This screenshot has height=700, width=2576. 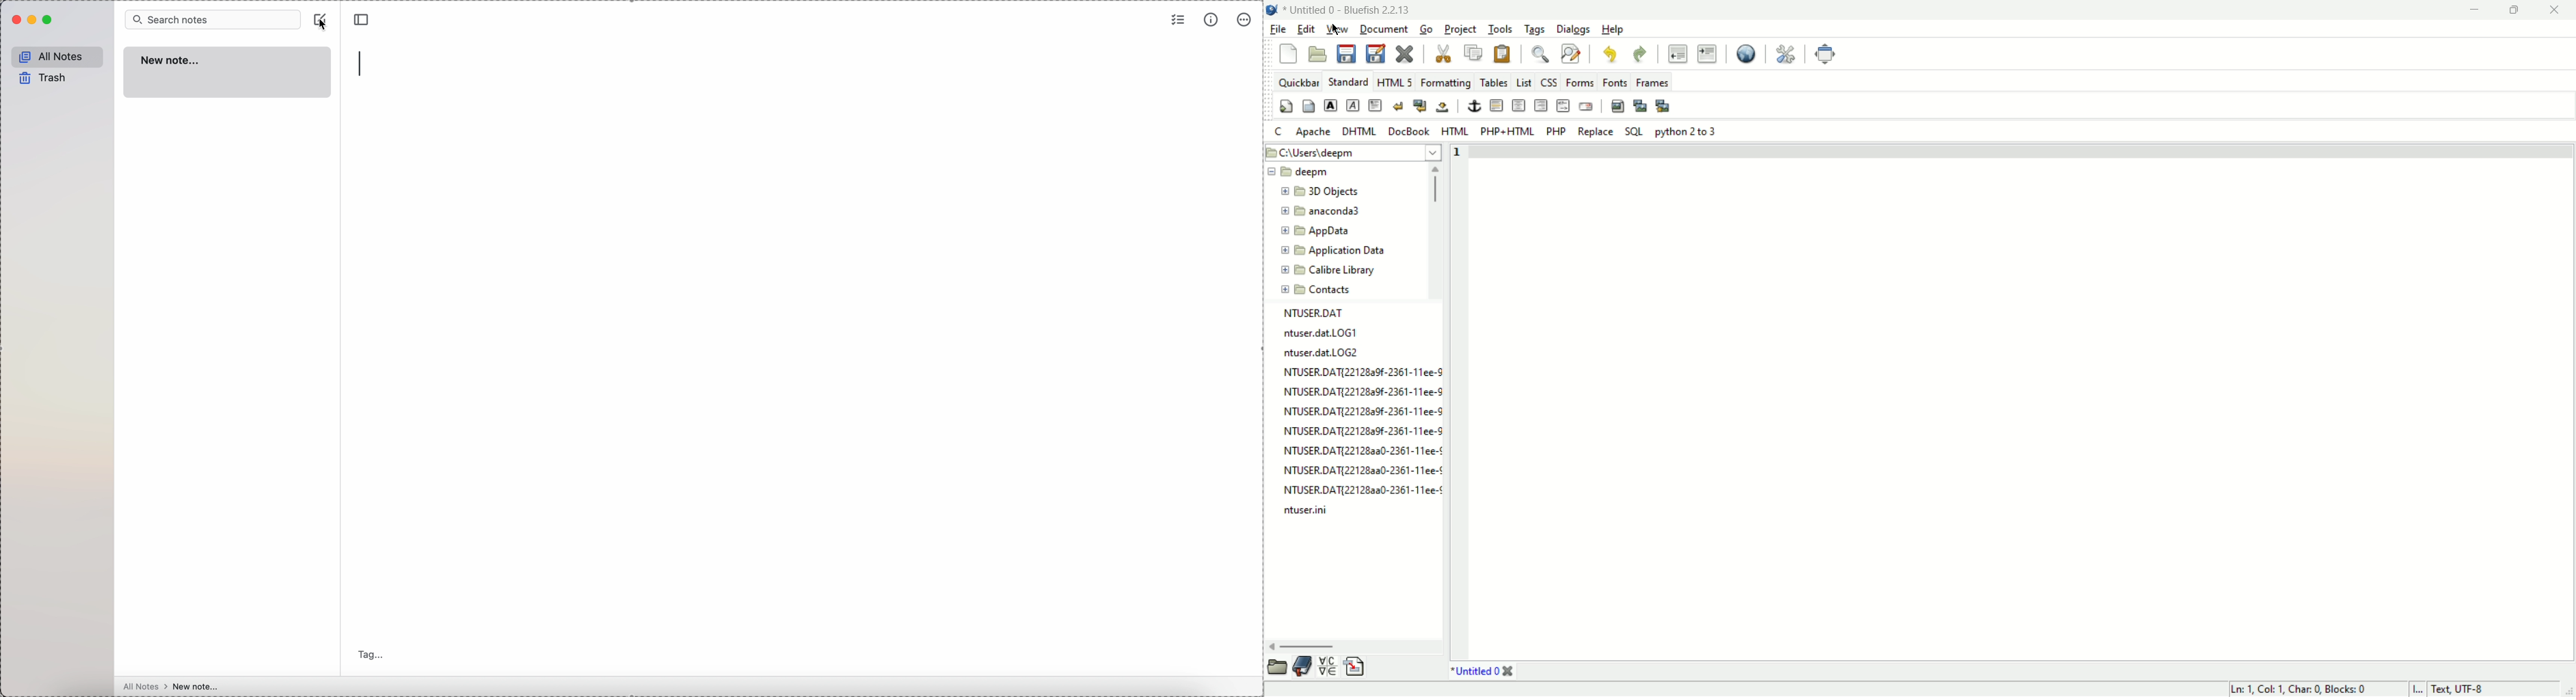 What do you see at coordinates (1419, 106) in the screenshot?
I see `break and clear` at bounding box center [1419, 106].